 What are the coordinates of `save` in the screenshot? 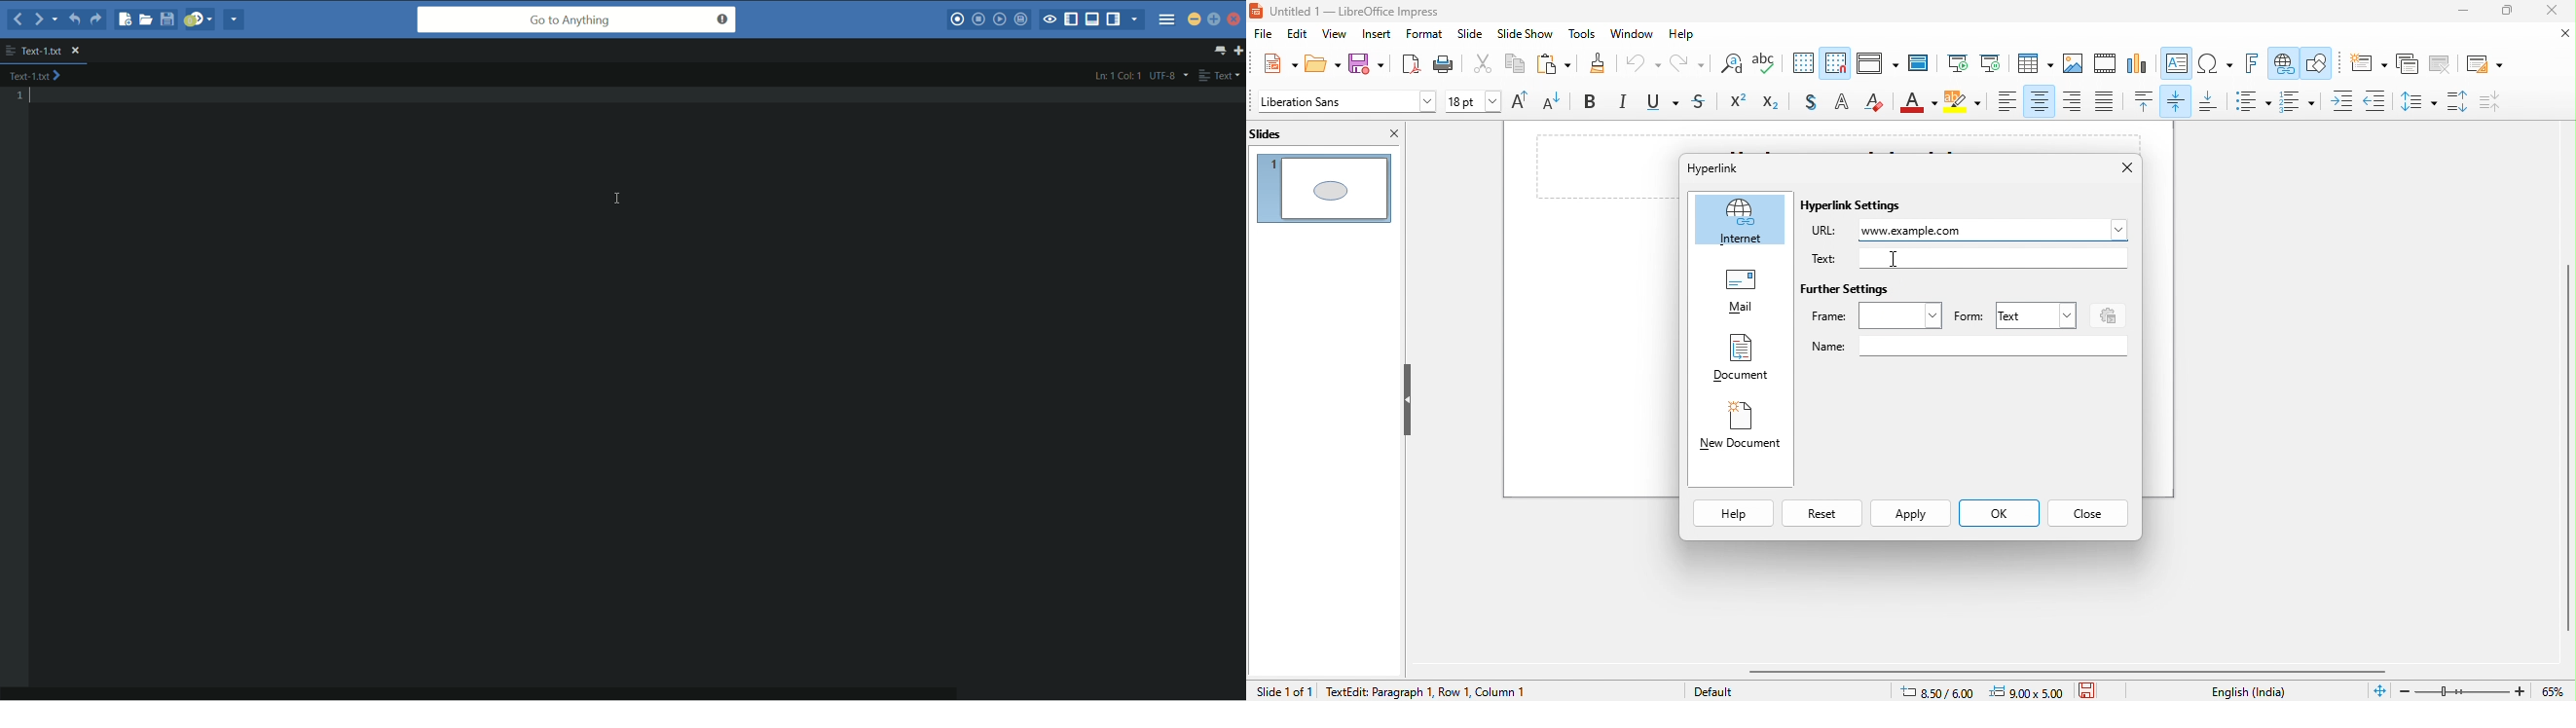 It's located at (1366, 65).